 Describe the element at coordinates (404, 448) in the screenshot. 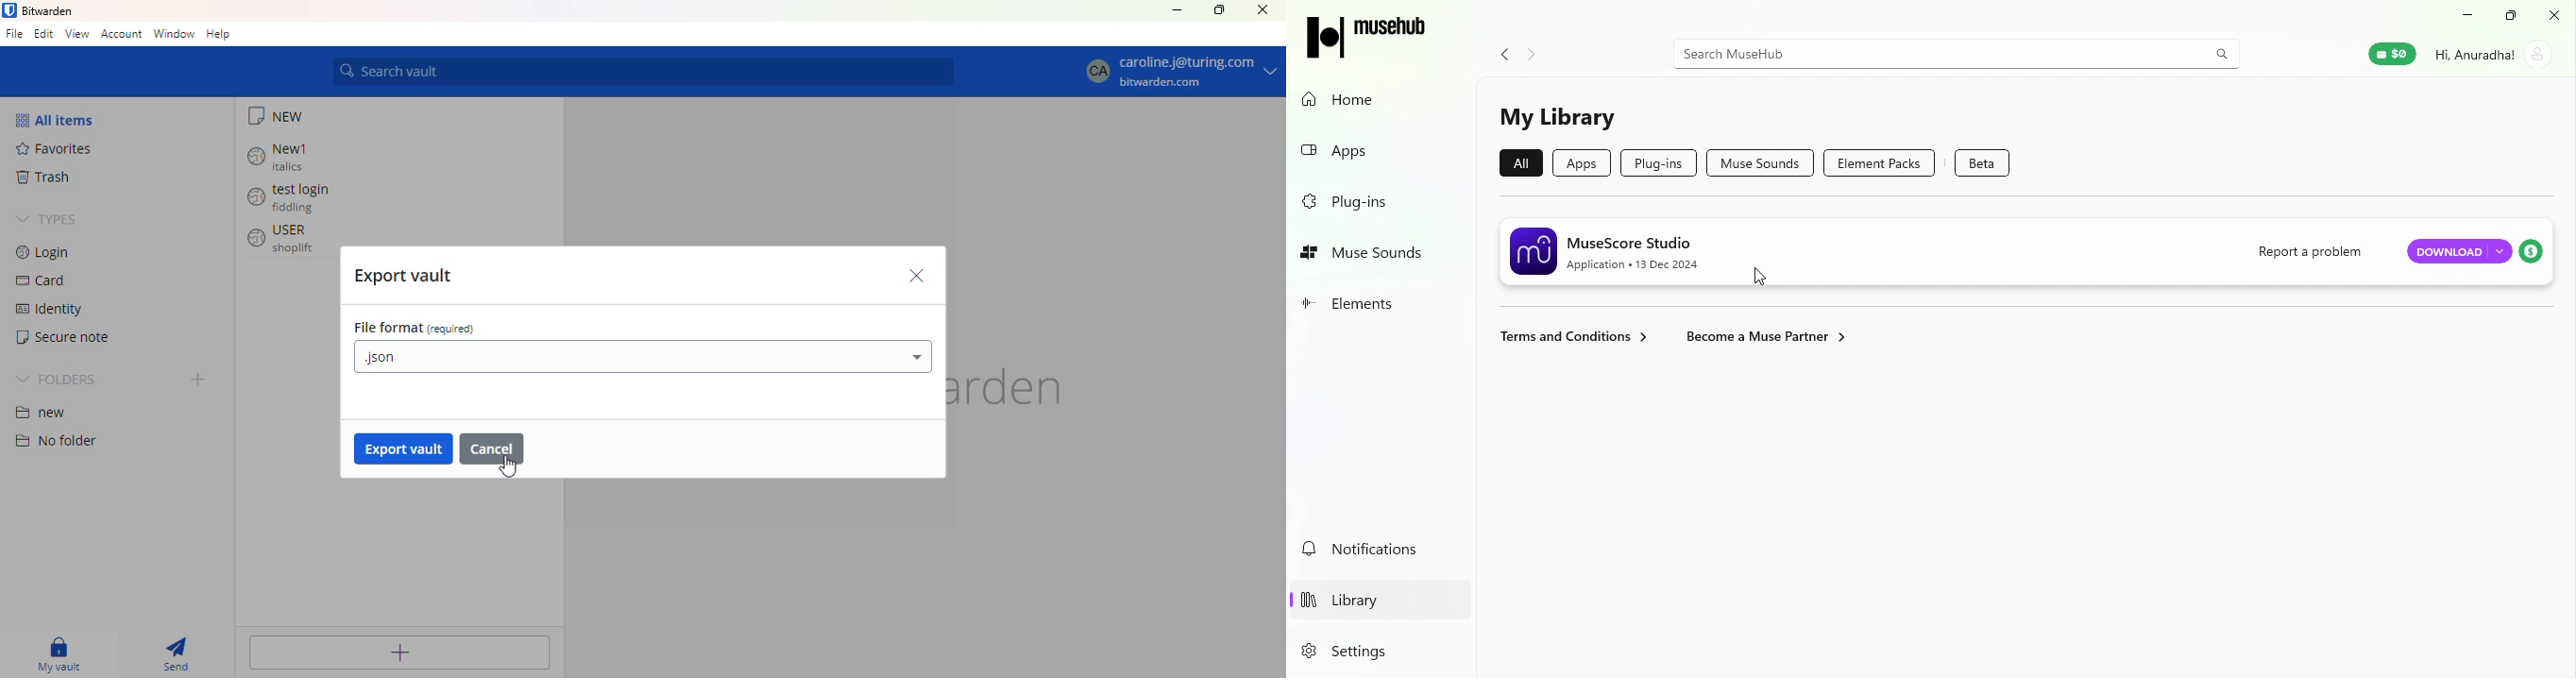

I see `export vault` at that location.